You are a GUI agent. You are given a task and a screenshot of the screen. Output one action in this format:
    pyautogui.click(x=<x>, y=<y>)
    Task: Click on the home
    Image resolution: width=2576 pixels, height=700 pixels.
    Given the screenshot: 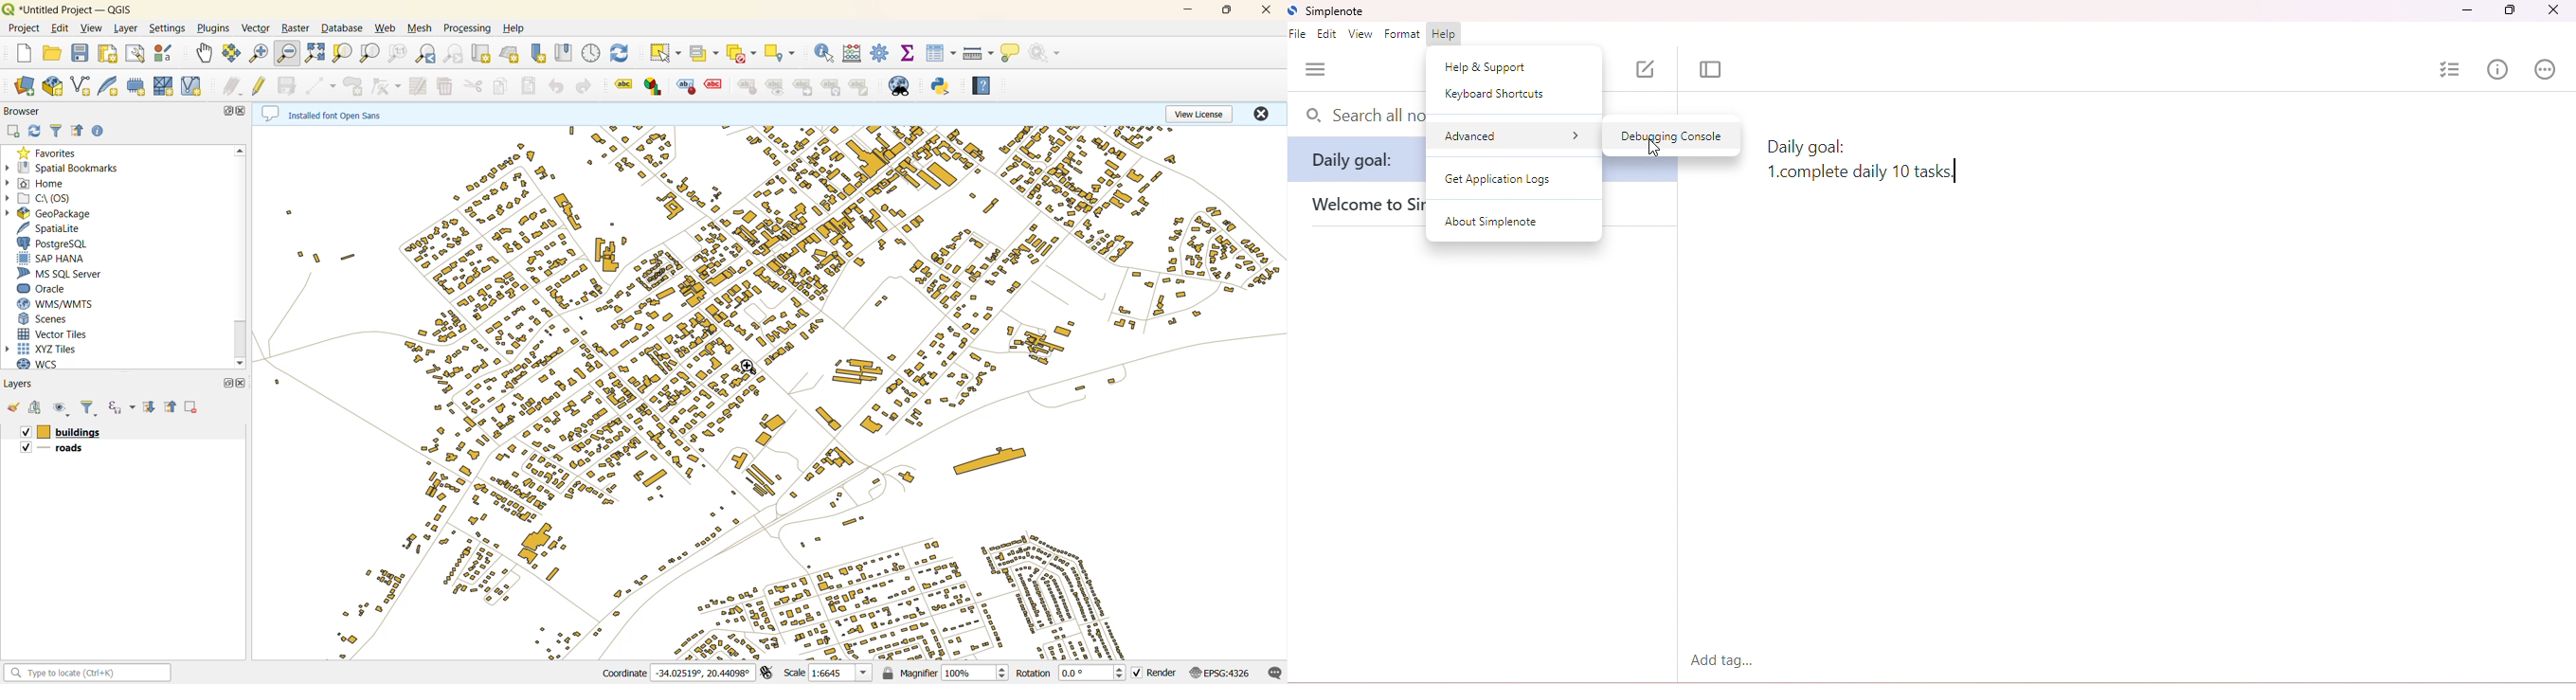 What is the action you would take?
    pyautogui.click(x=46, y=184)
    